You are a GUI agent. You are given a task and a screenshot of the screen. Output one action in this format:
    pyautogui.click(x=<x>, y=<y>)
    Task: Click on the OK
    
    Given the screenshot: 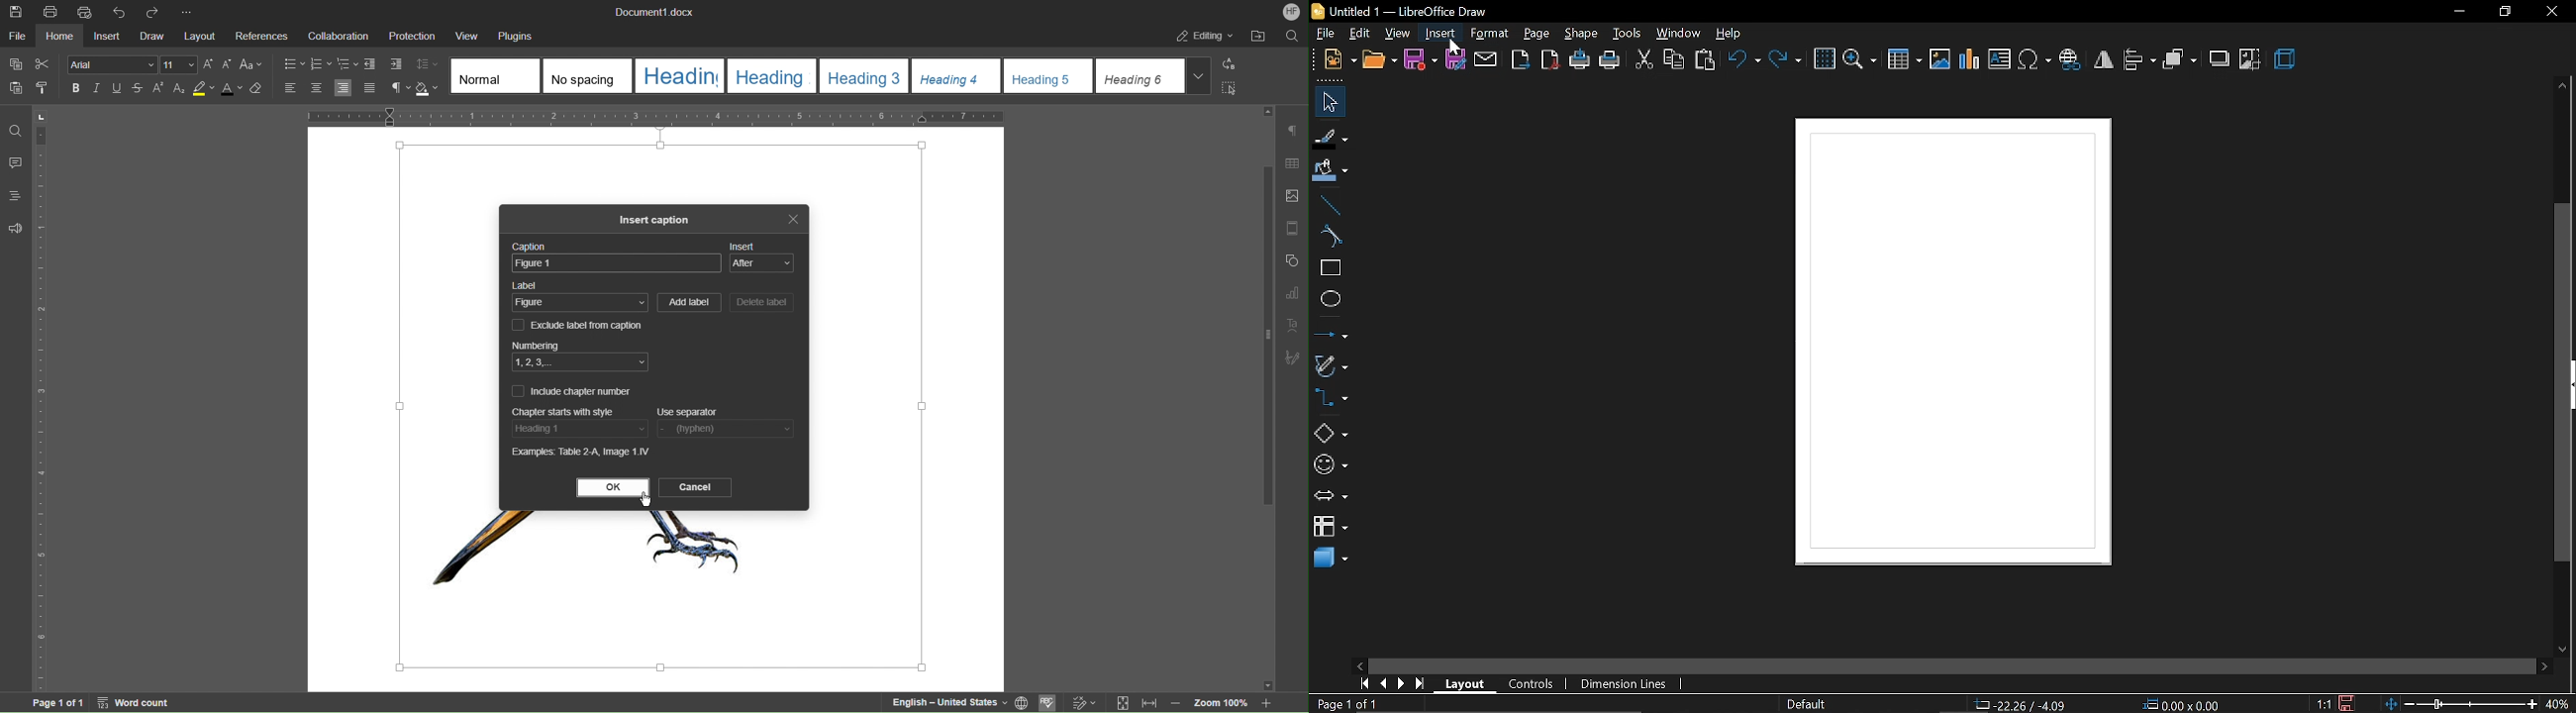 What is the action you would take?
    pyautogui.click(x=612, y=488)
    